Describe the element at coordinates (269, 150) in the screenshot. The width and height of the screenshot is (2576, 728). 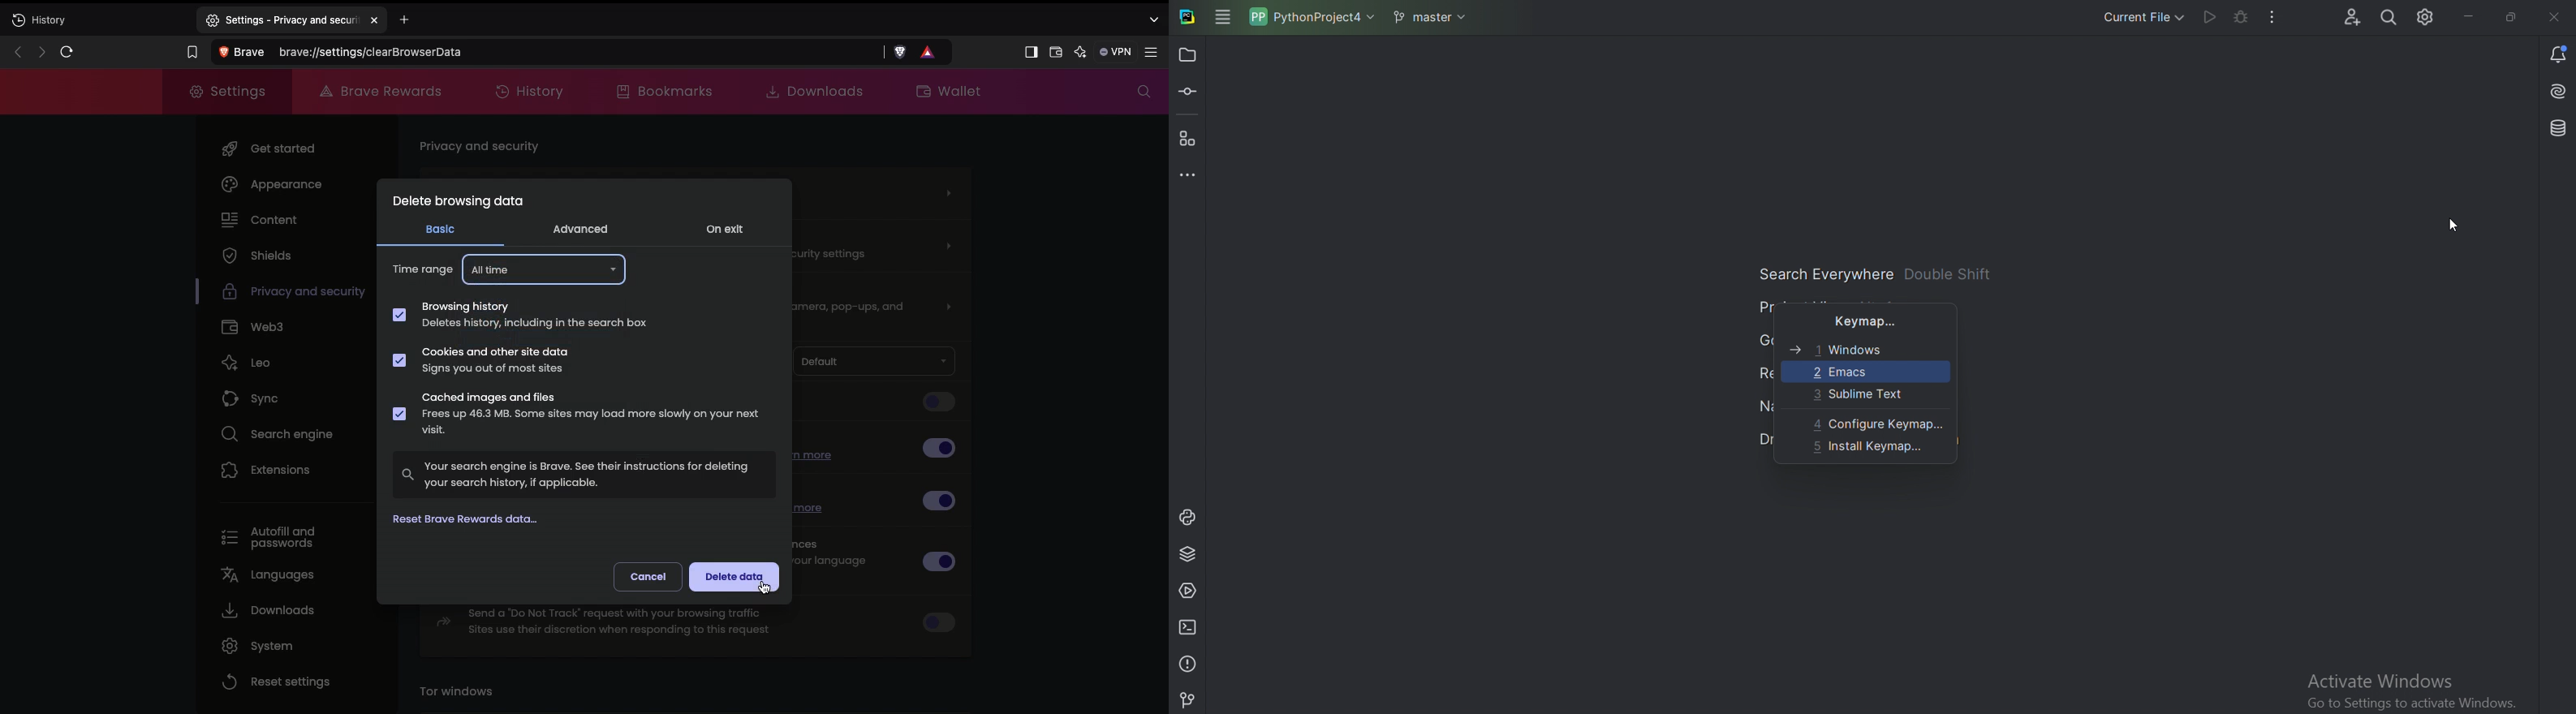
I see `Get started` at that location.